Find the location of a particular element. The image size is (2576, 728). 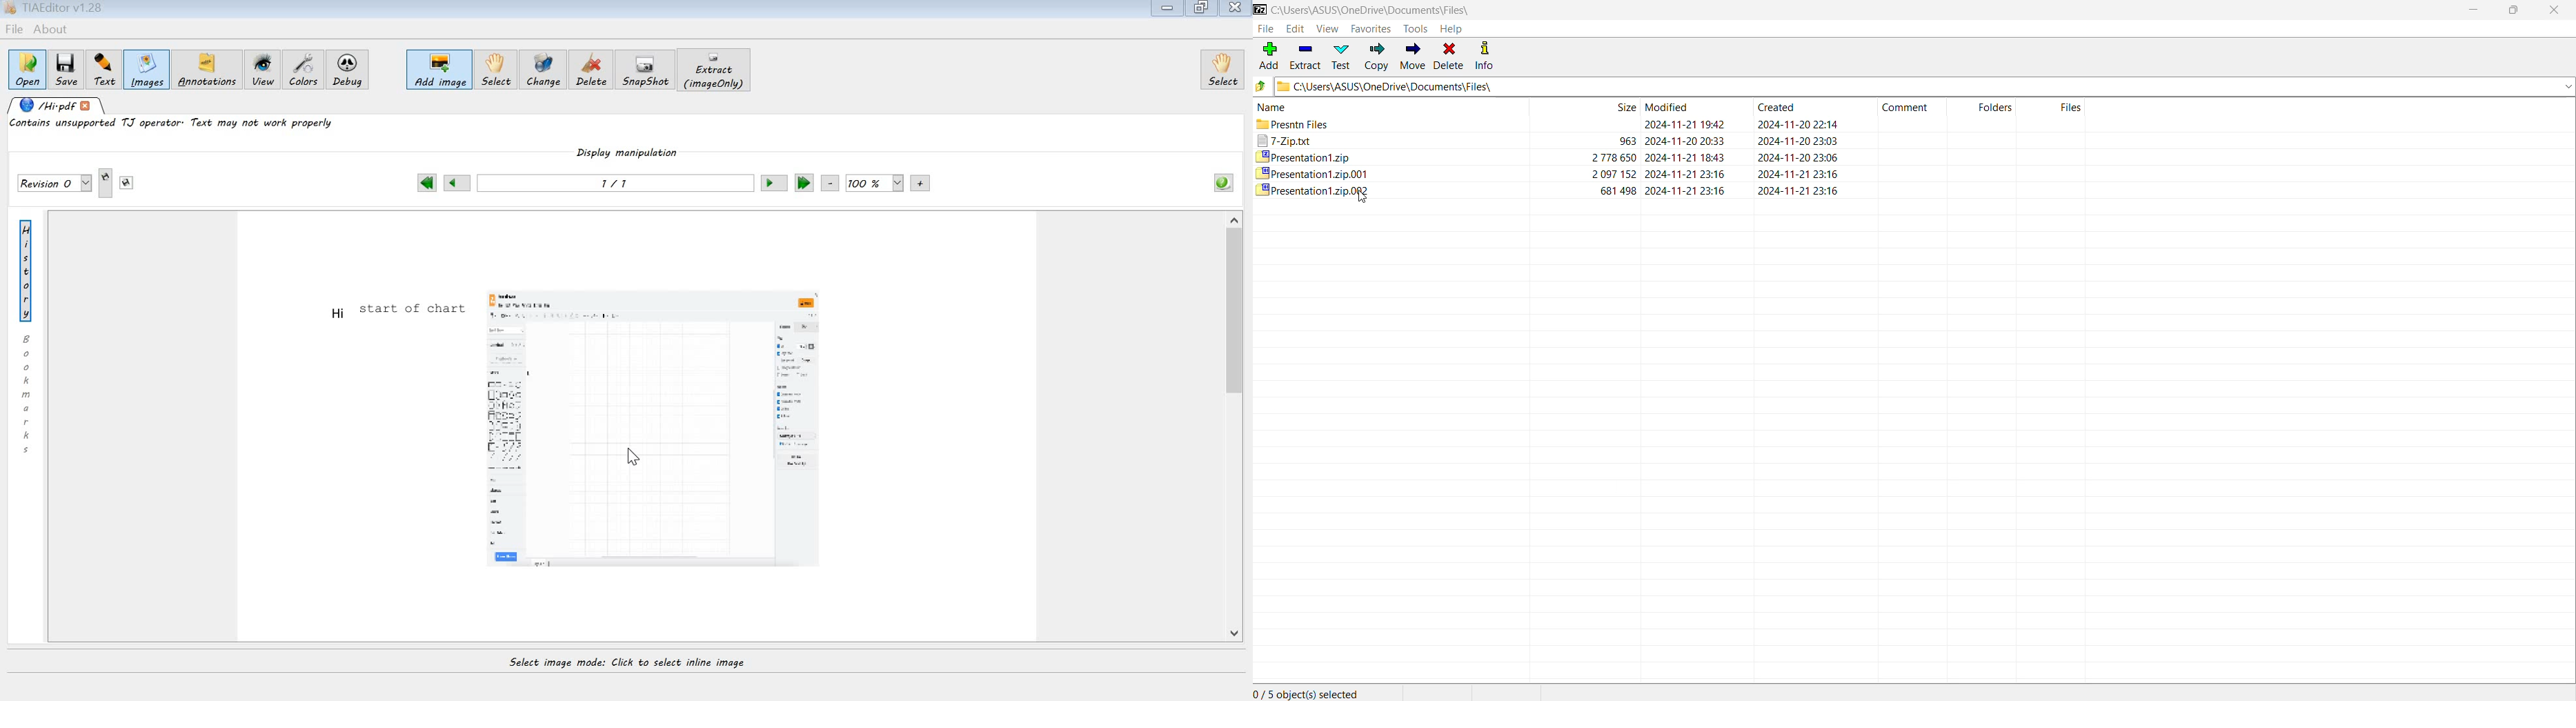

2097 152 is located at coordinates (1612, 175).